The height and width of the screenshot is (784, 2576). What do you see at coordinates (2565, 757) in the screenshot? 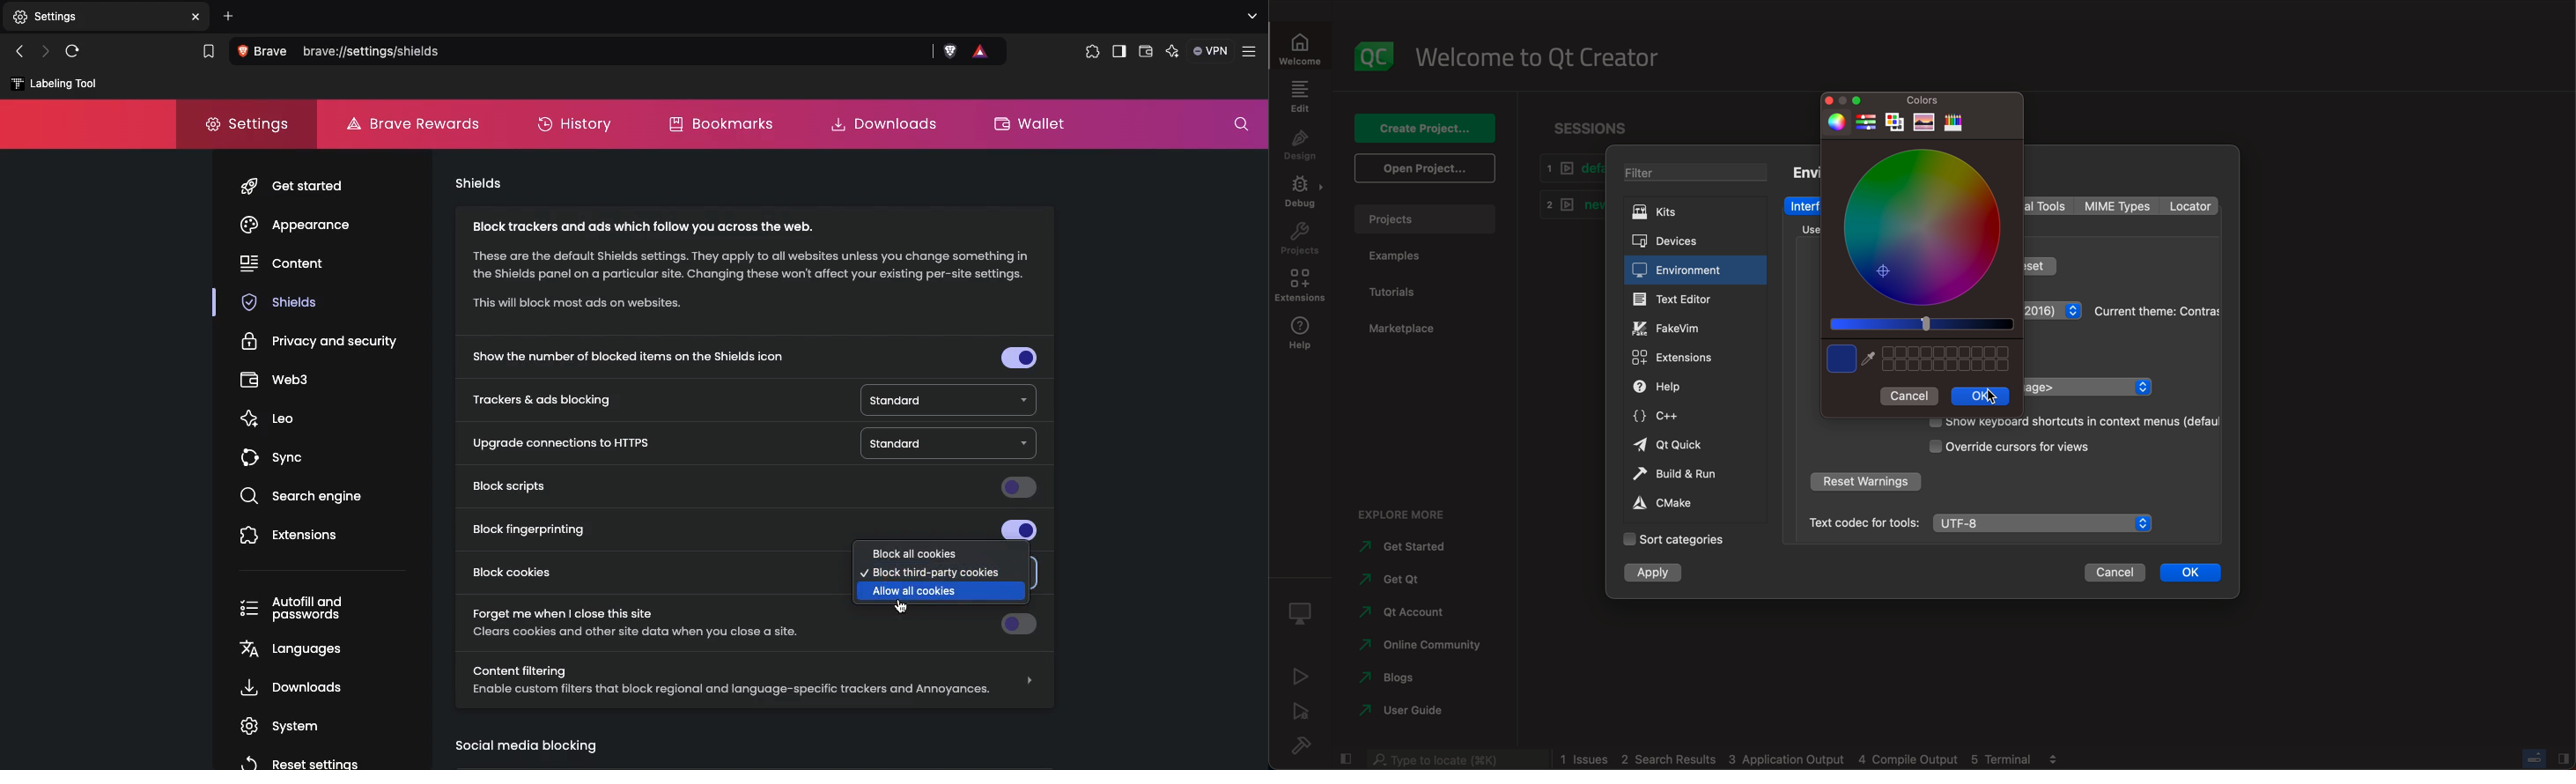
I see `hide/show right side bar` at bounding box center [2565, 757].